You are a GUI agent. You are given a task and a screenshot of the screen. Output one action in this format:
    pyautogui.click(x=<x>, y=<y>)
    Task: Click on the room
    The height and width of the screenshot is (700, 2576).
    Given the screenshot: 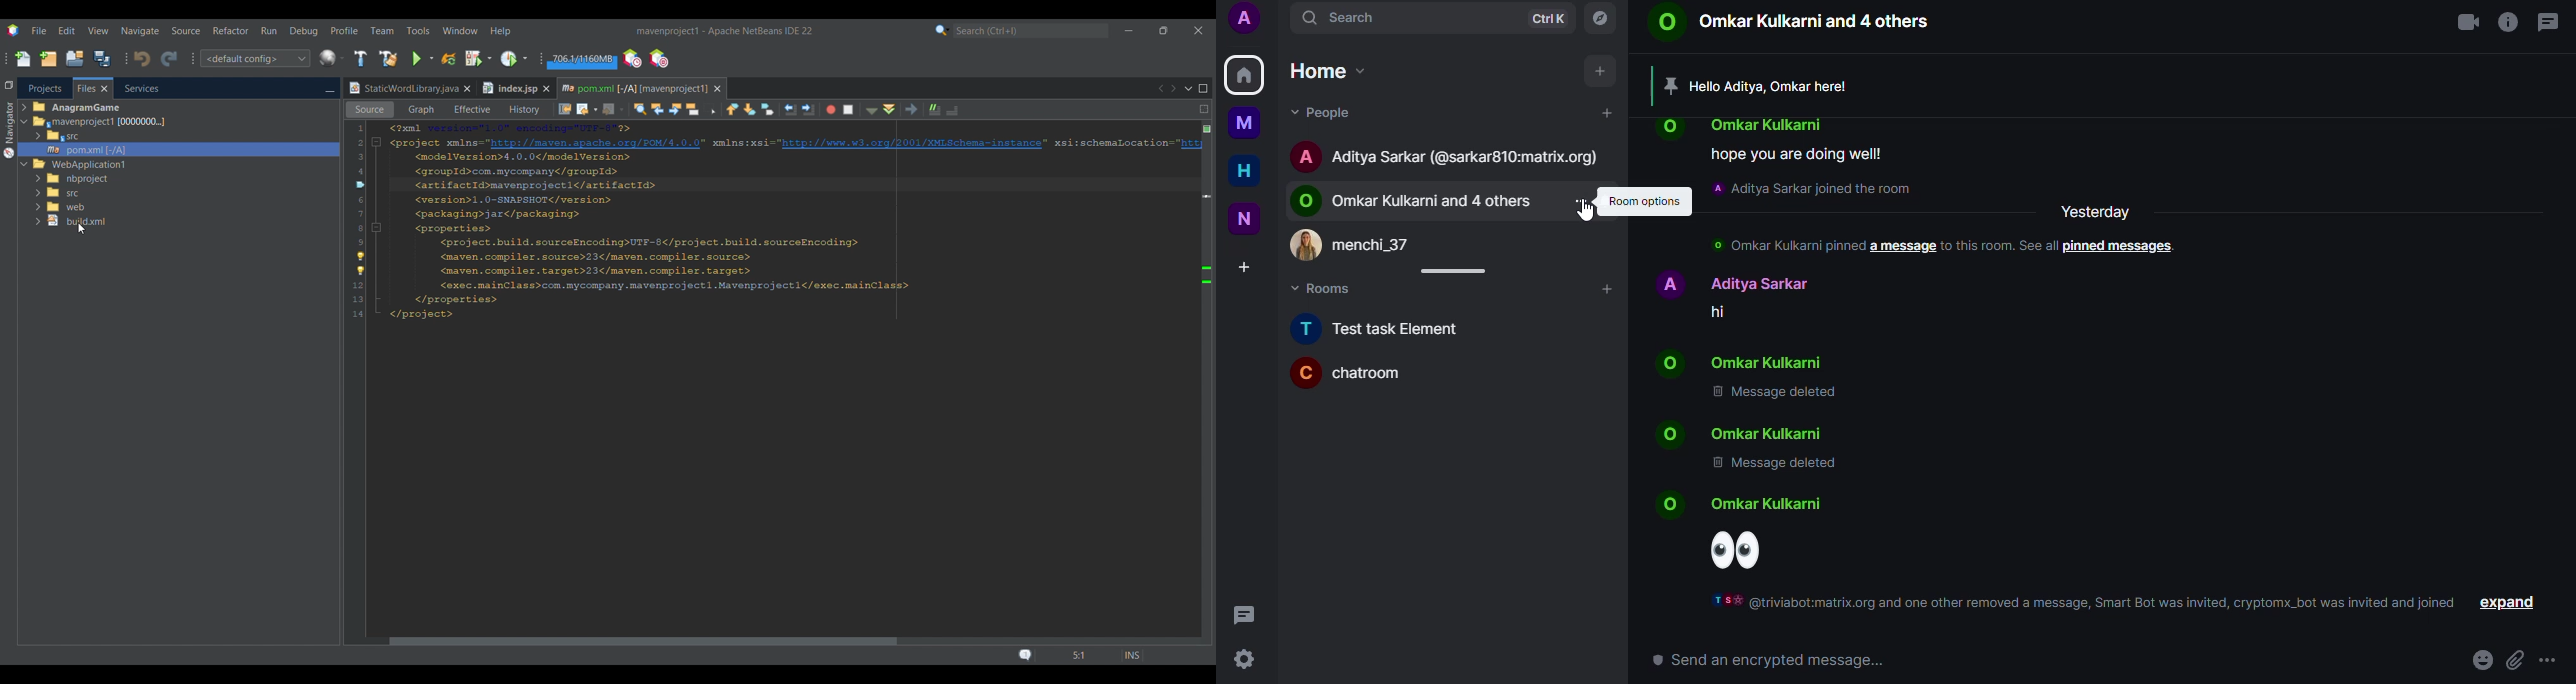 What is the action you would take?
    pyautogui.click(x=1384, y=330)
    